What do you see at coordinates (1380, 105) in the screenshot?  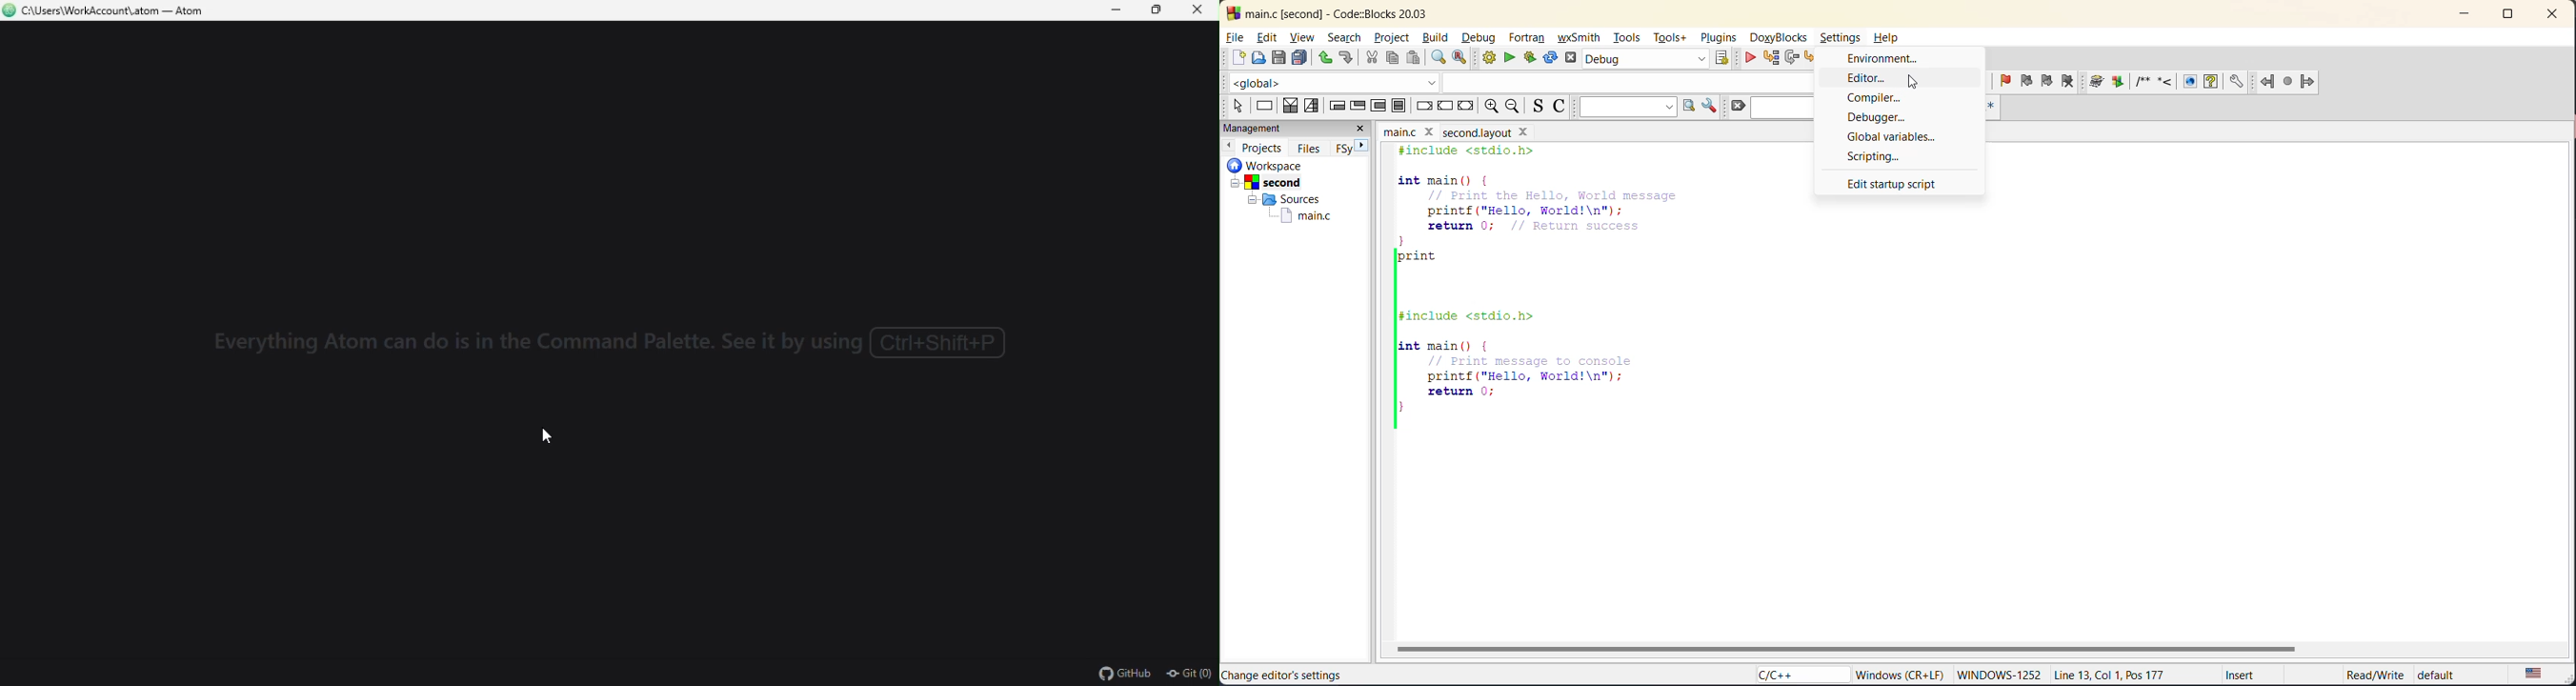 I see `counting loop` at bounding box center [1380, 105].